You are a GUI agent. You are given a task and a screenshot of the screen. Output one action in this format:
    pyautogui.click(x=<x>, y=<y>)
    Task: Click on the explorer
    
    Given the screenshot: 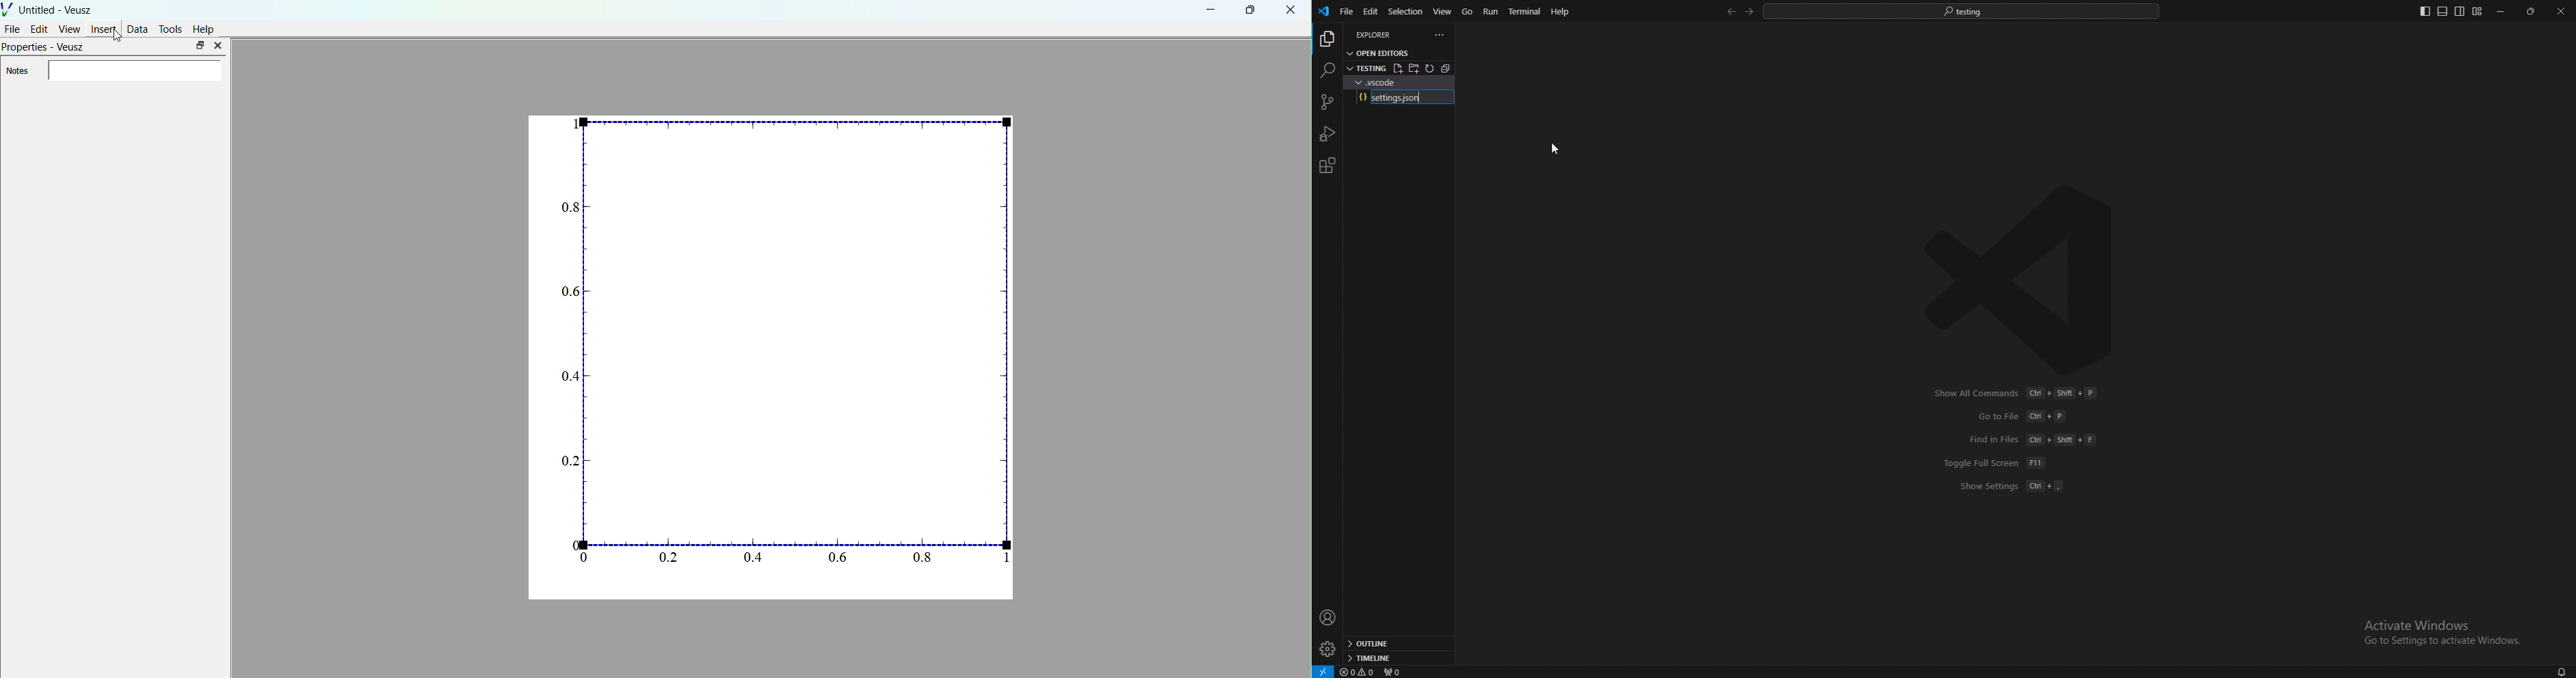 What is the action you would take?
    pyautogui.click(x=1381, y=34)
    